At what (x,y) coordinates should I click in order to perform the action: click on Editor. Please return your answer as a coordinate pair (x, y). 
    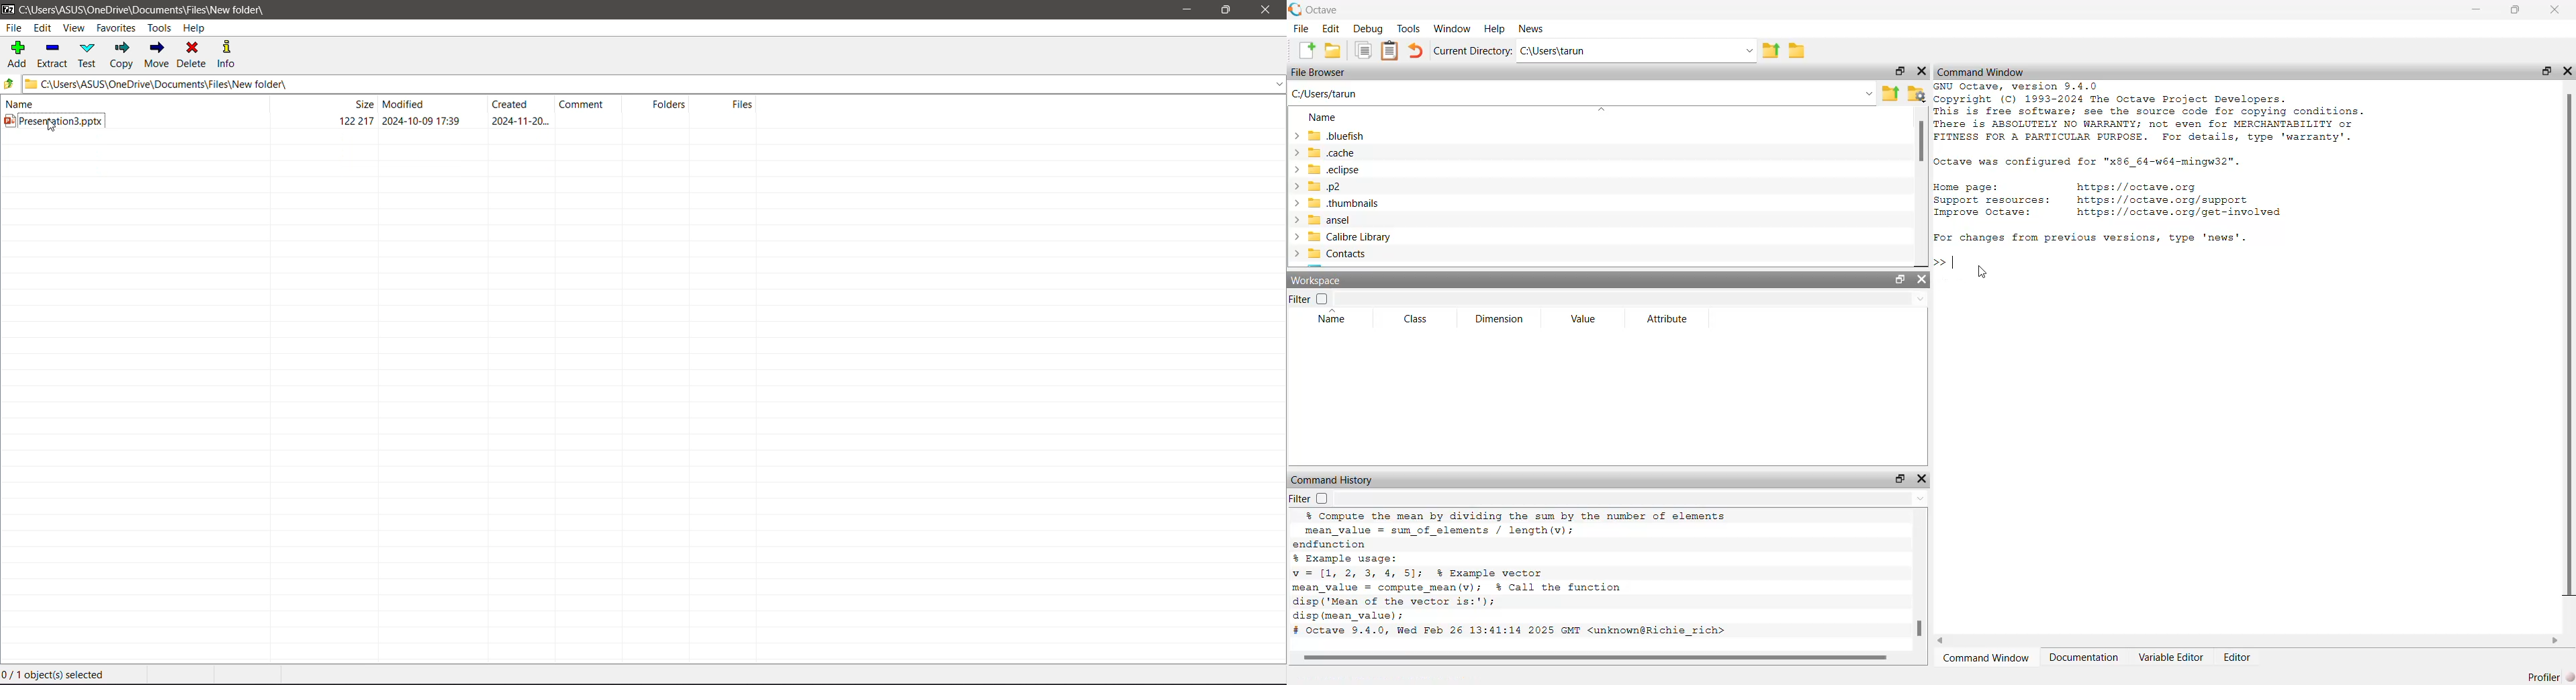
    Looking at the image, I should click on (2236, 657).